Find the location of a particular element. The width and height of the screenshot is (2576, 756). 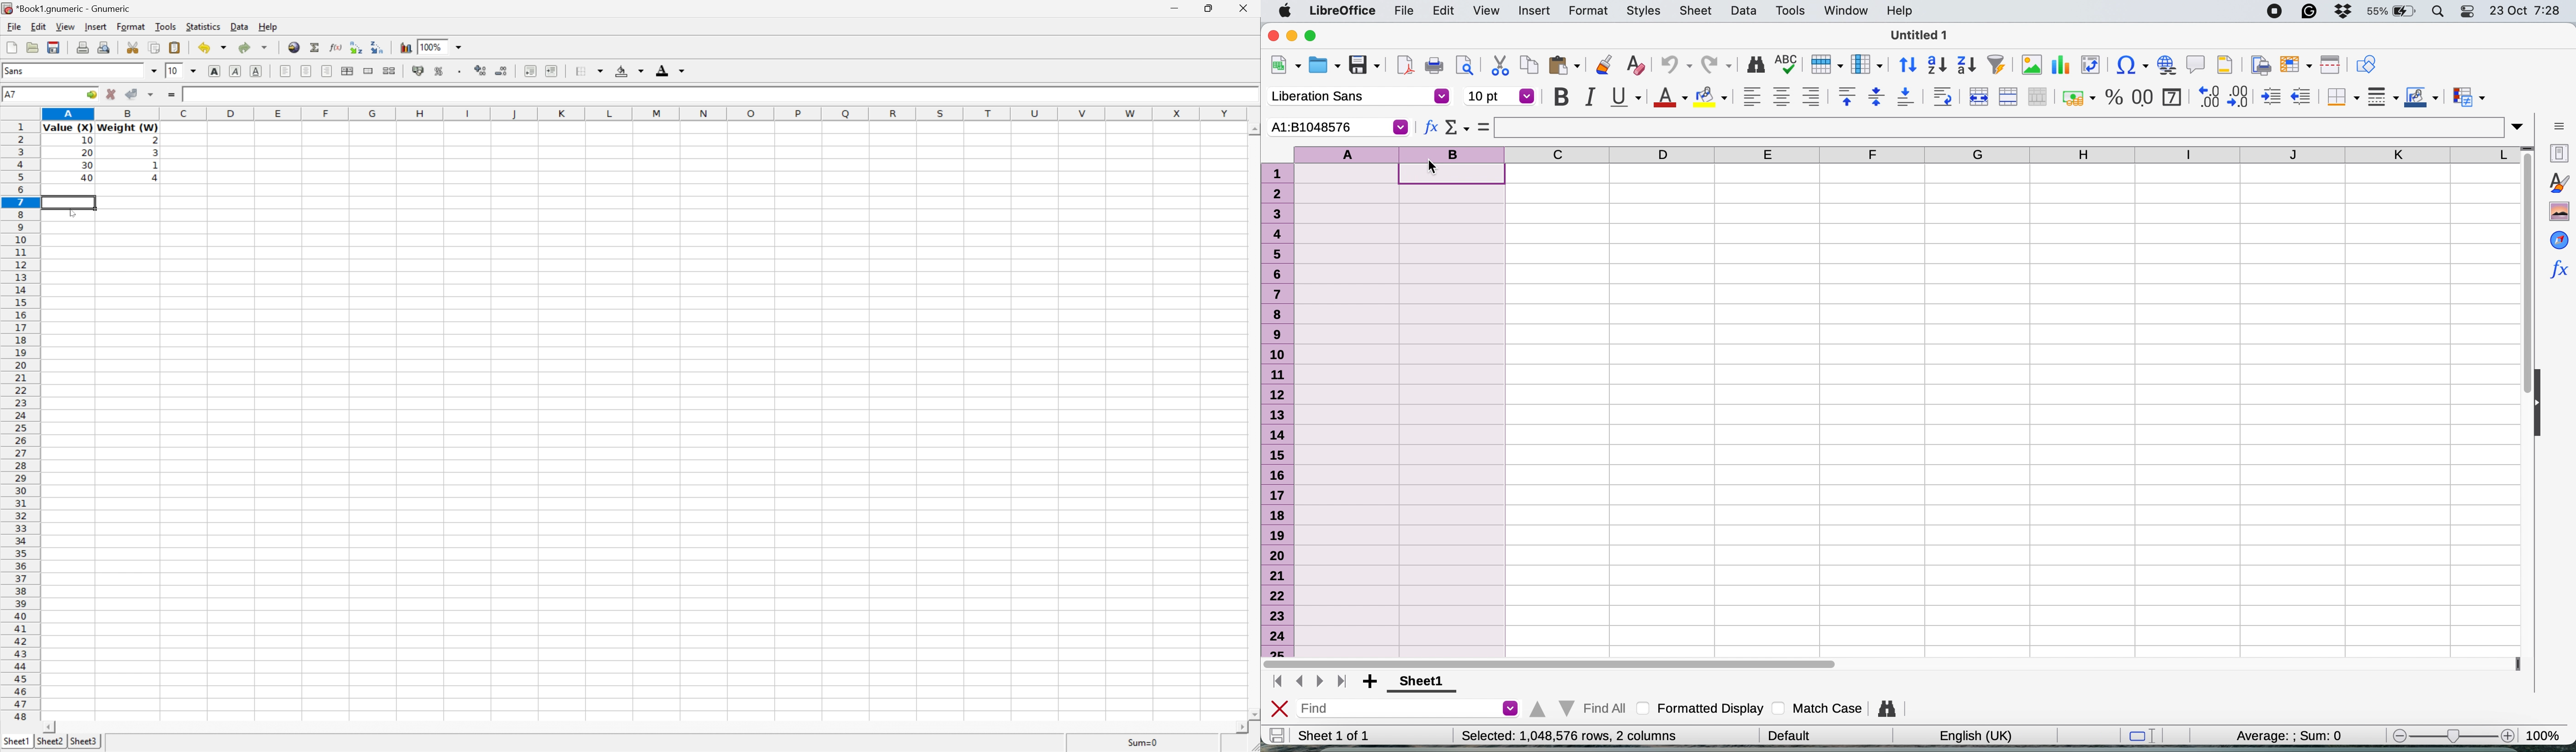

styles is located at coordinates (2556, 184).